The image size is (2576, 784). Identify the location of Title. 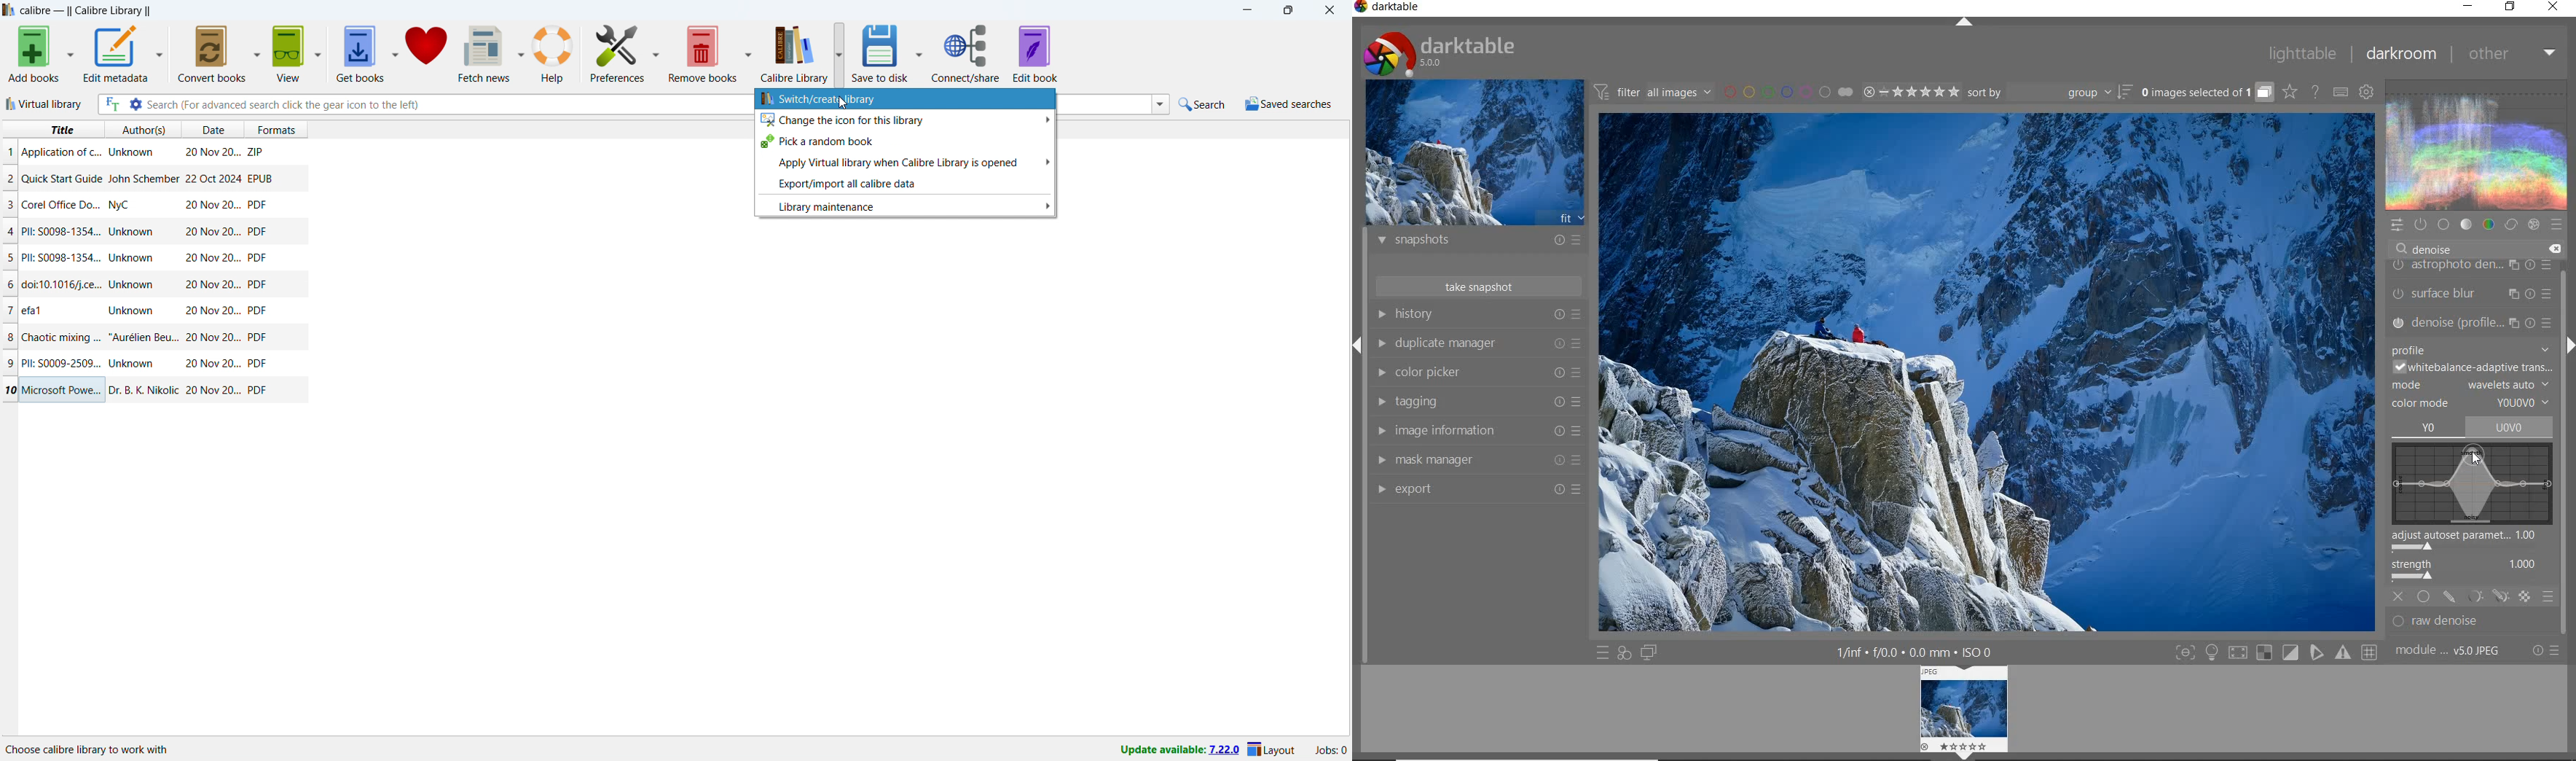
(62, 178).